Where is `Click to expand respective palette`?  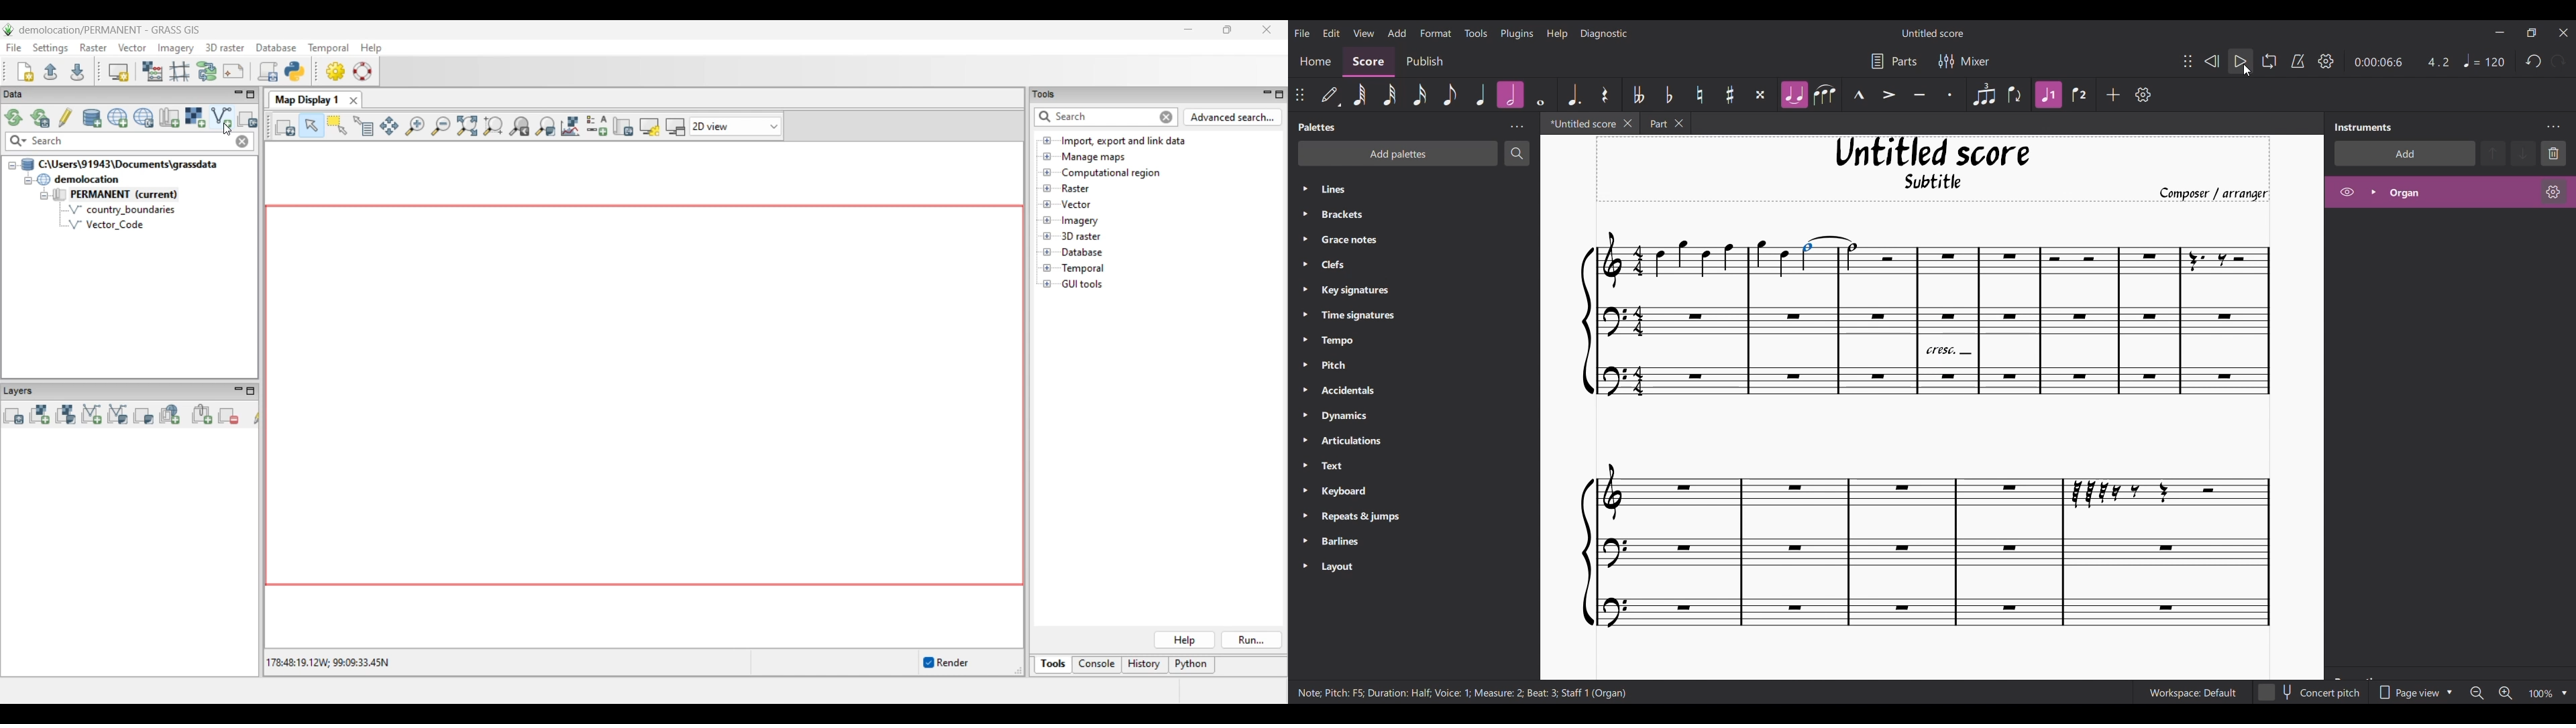
Click to expand respective palette is located at coordinates (1304, 377).